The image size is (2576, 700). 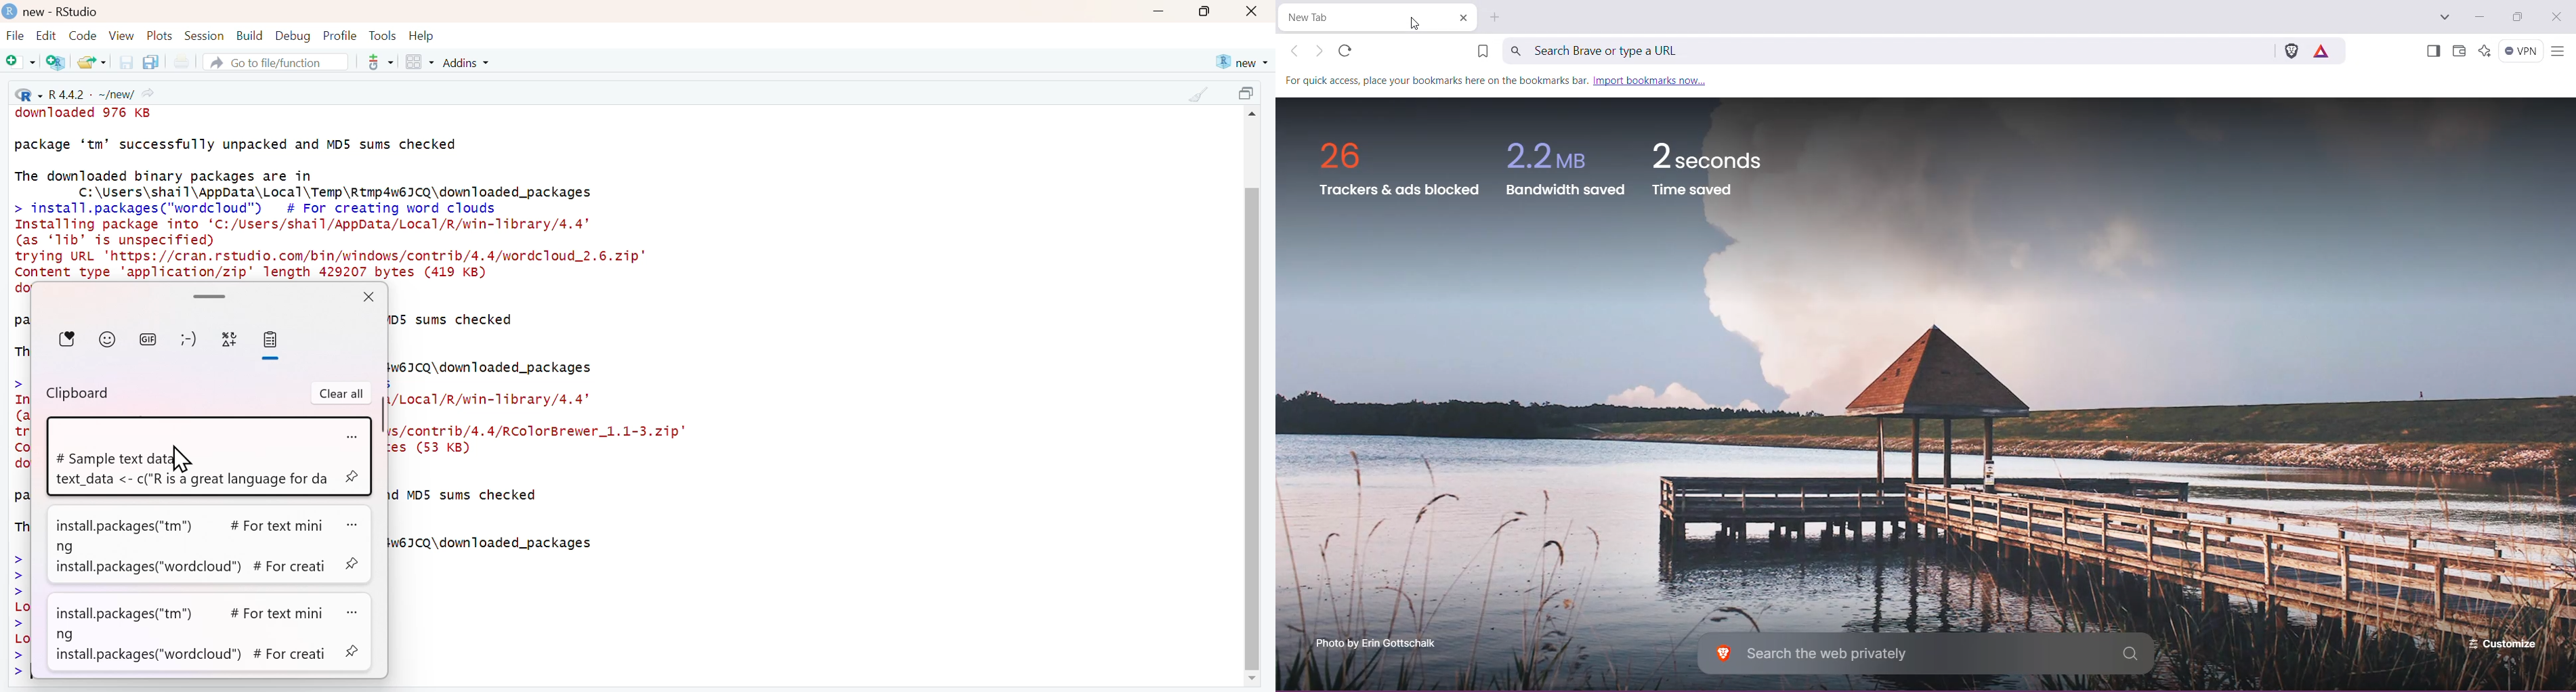 What do you see at coordinates (83, 35) in the screenshot?
I see `Code` at bounding box center [83, 35].